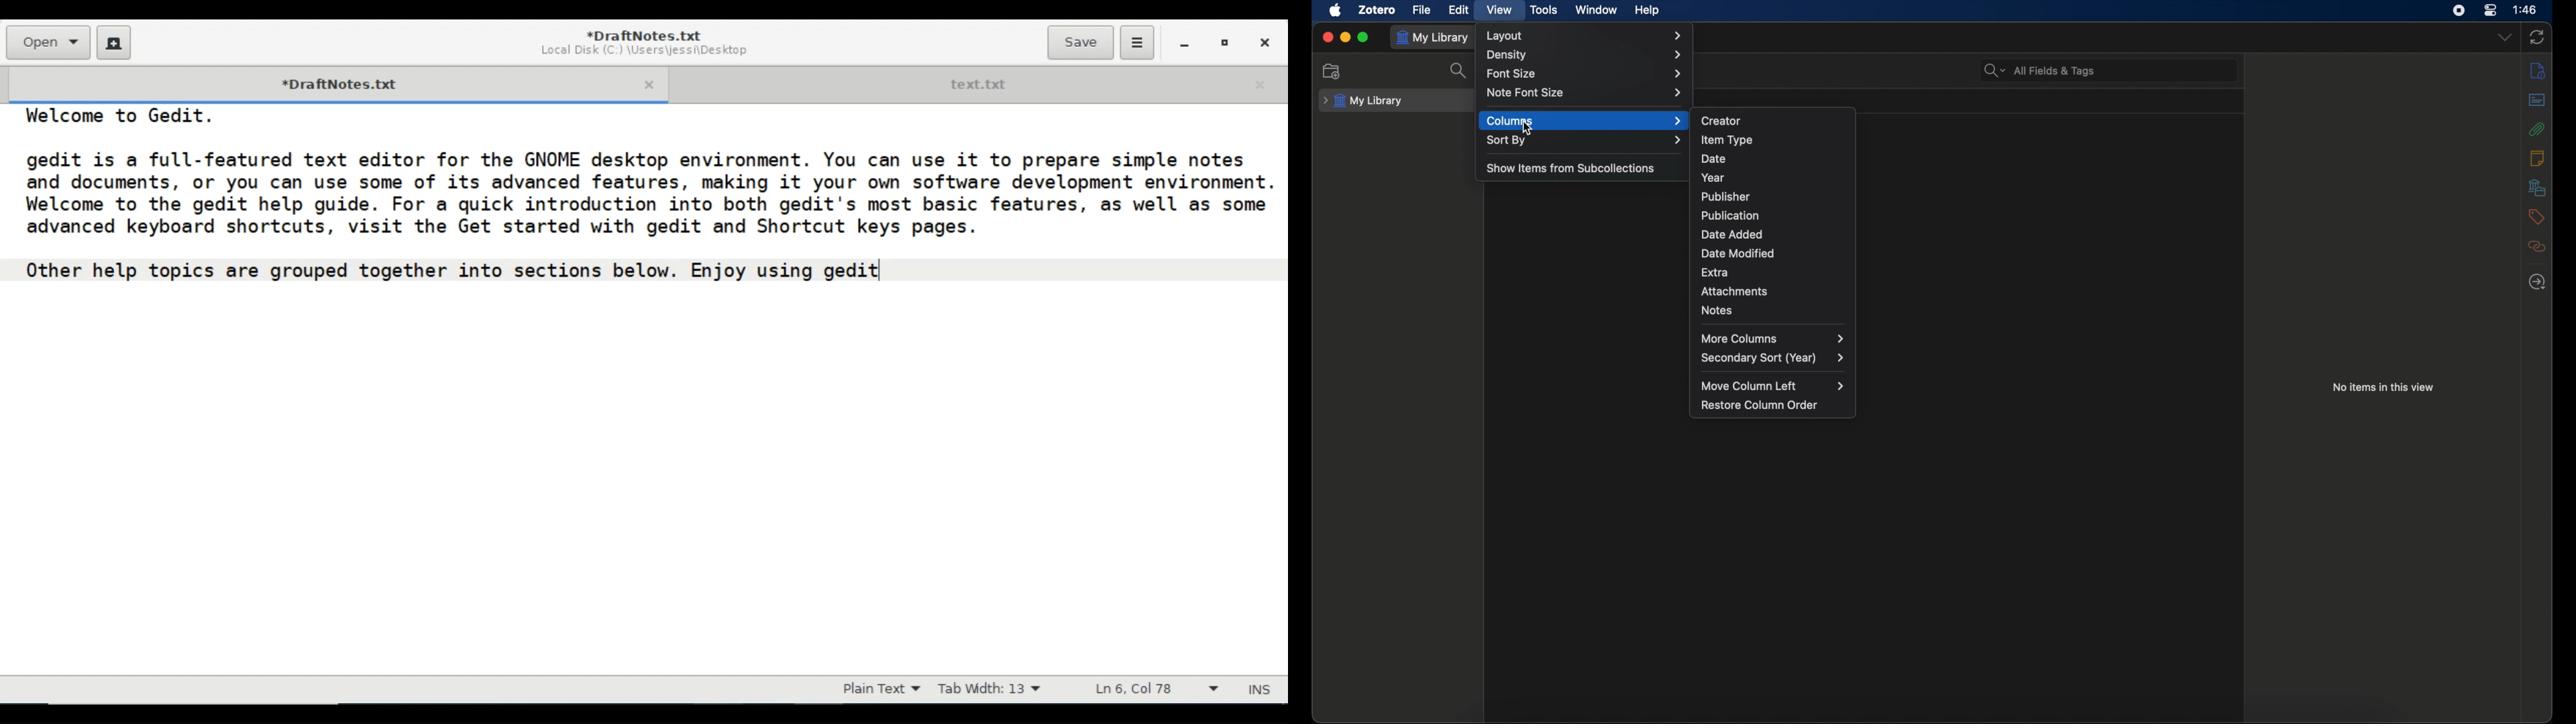 Image resolution: width=2576 pixels, height=728 pixels. I want to click on All fields & tags, so click(2040, 70).